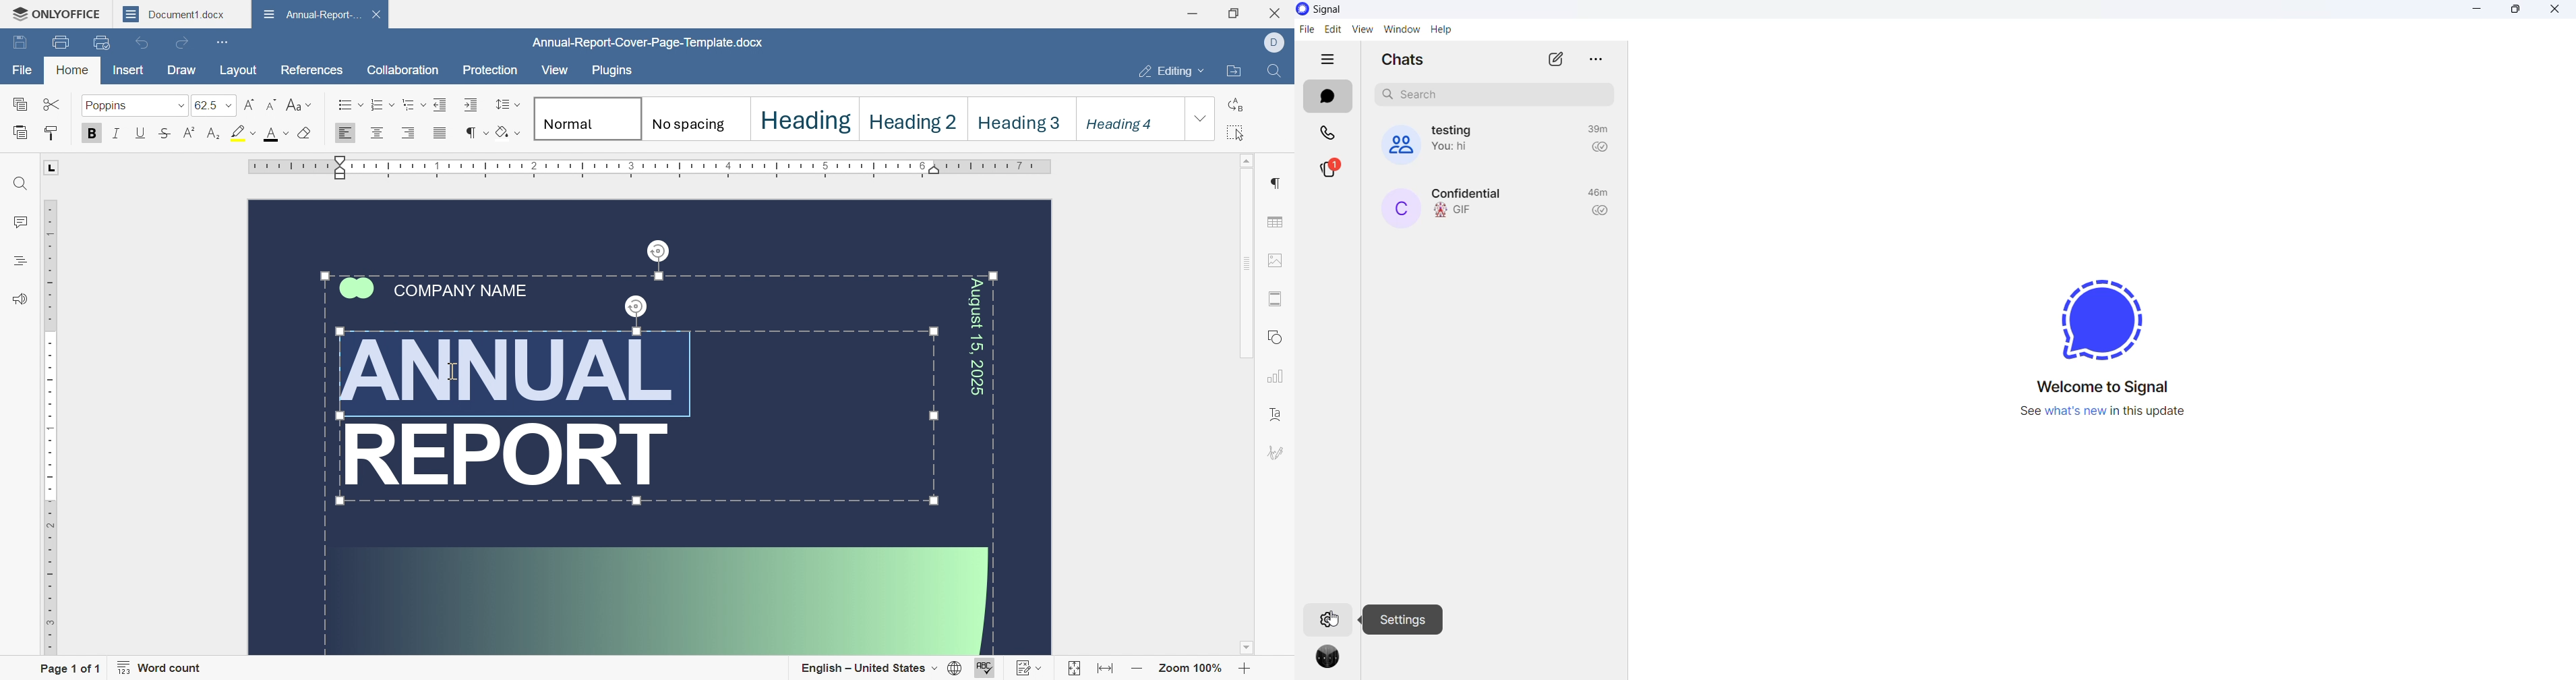  Describe the element at coordinates (351, 104) in the screenshot. I see `bullets` at that location.